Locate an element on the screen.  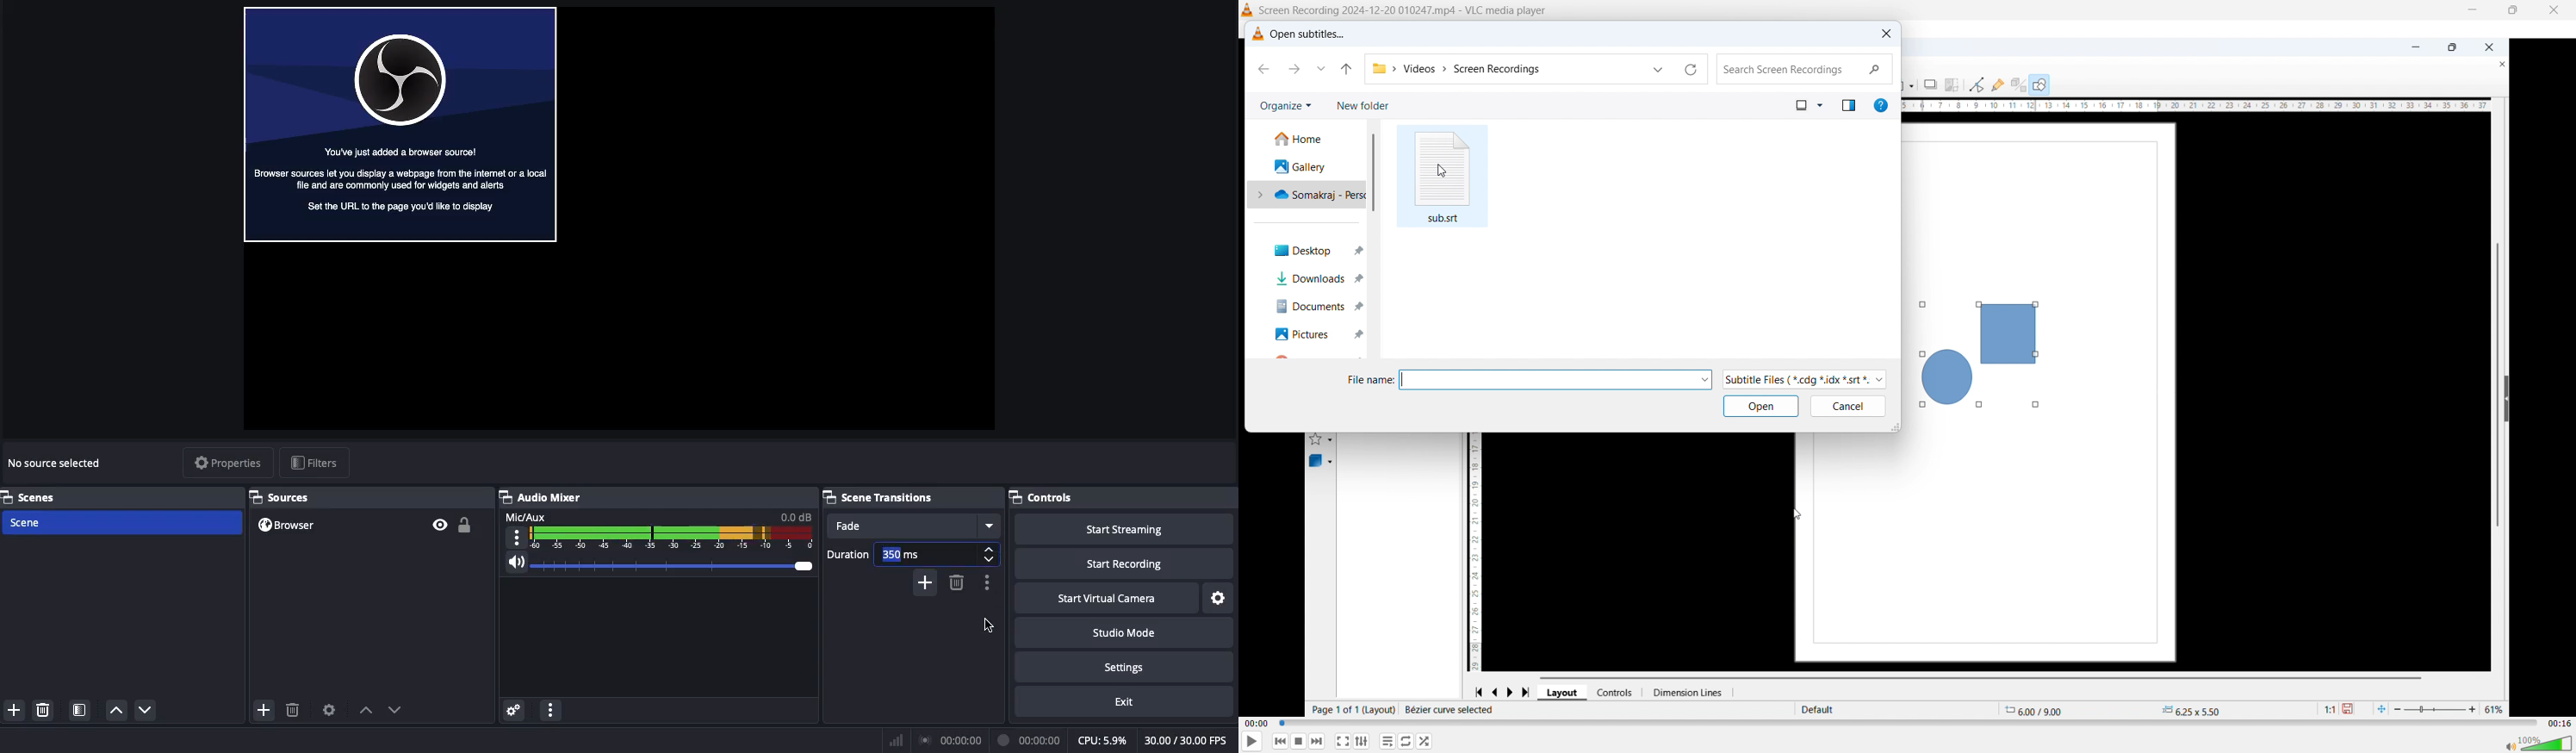
Vertical scroll bar is located at coordinates (1373, 173).